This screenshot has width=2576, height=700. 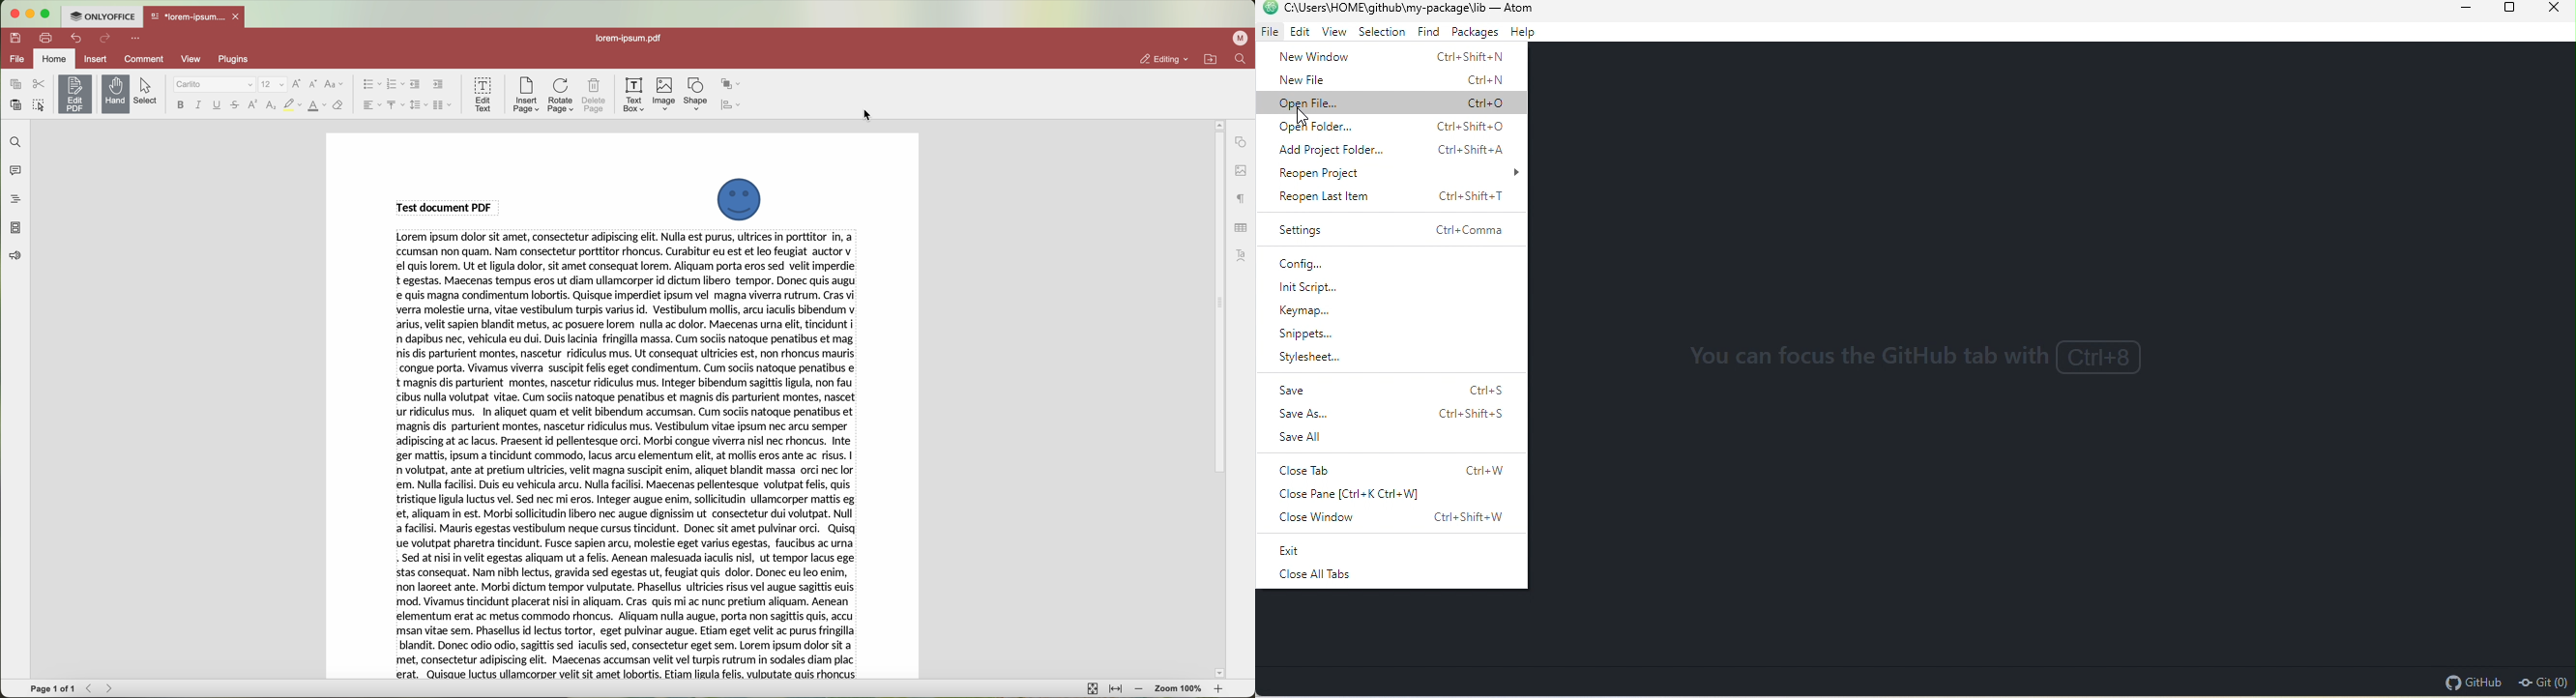 I want to click on arrange shape, so click(x=734, y=82).